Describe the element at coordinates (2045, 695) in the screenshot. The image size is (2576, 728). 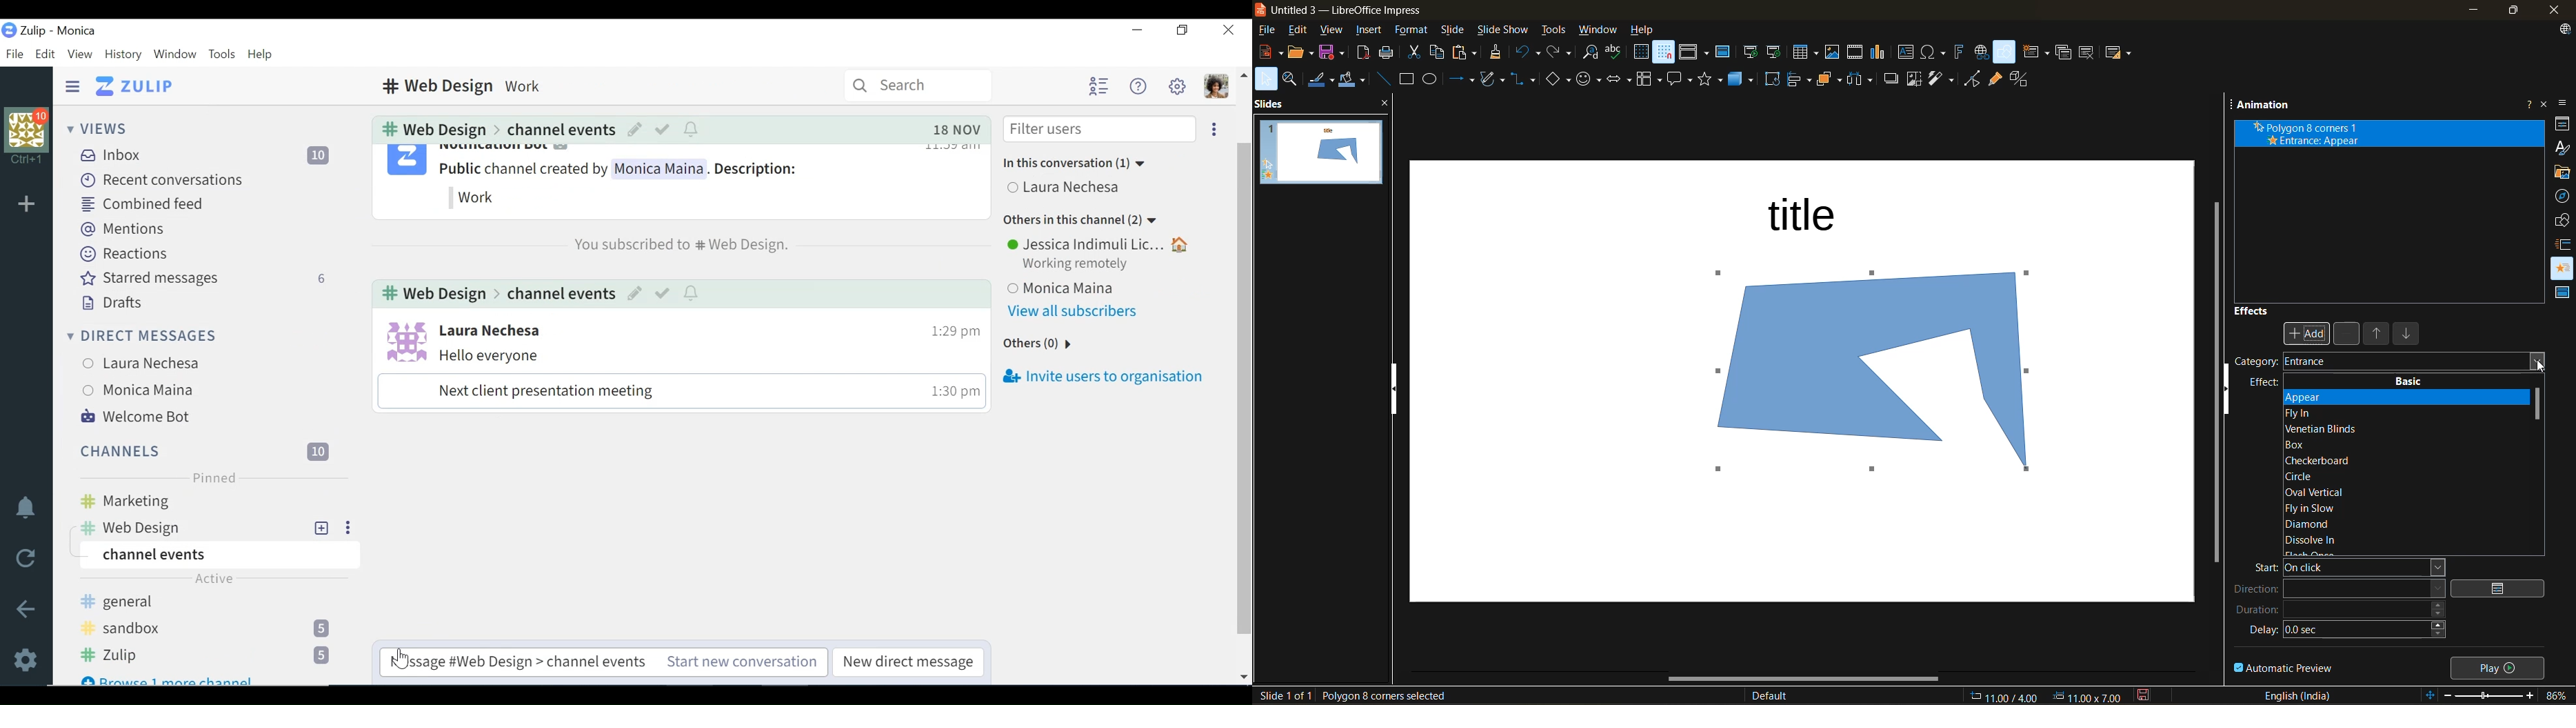
I see `coordinates` at that location.